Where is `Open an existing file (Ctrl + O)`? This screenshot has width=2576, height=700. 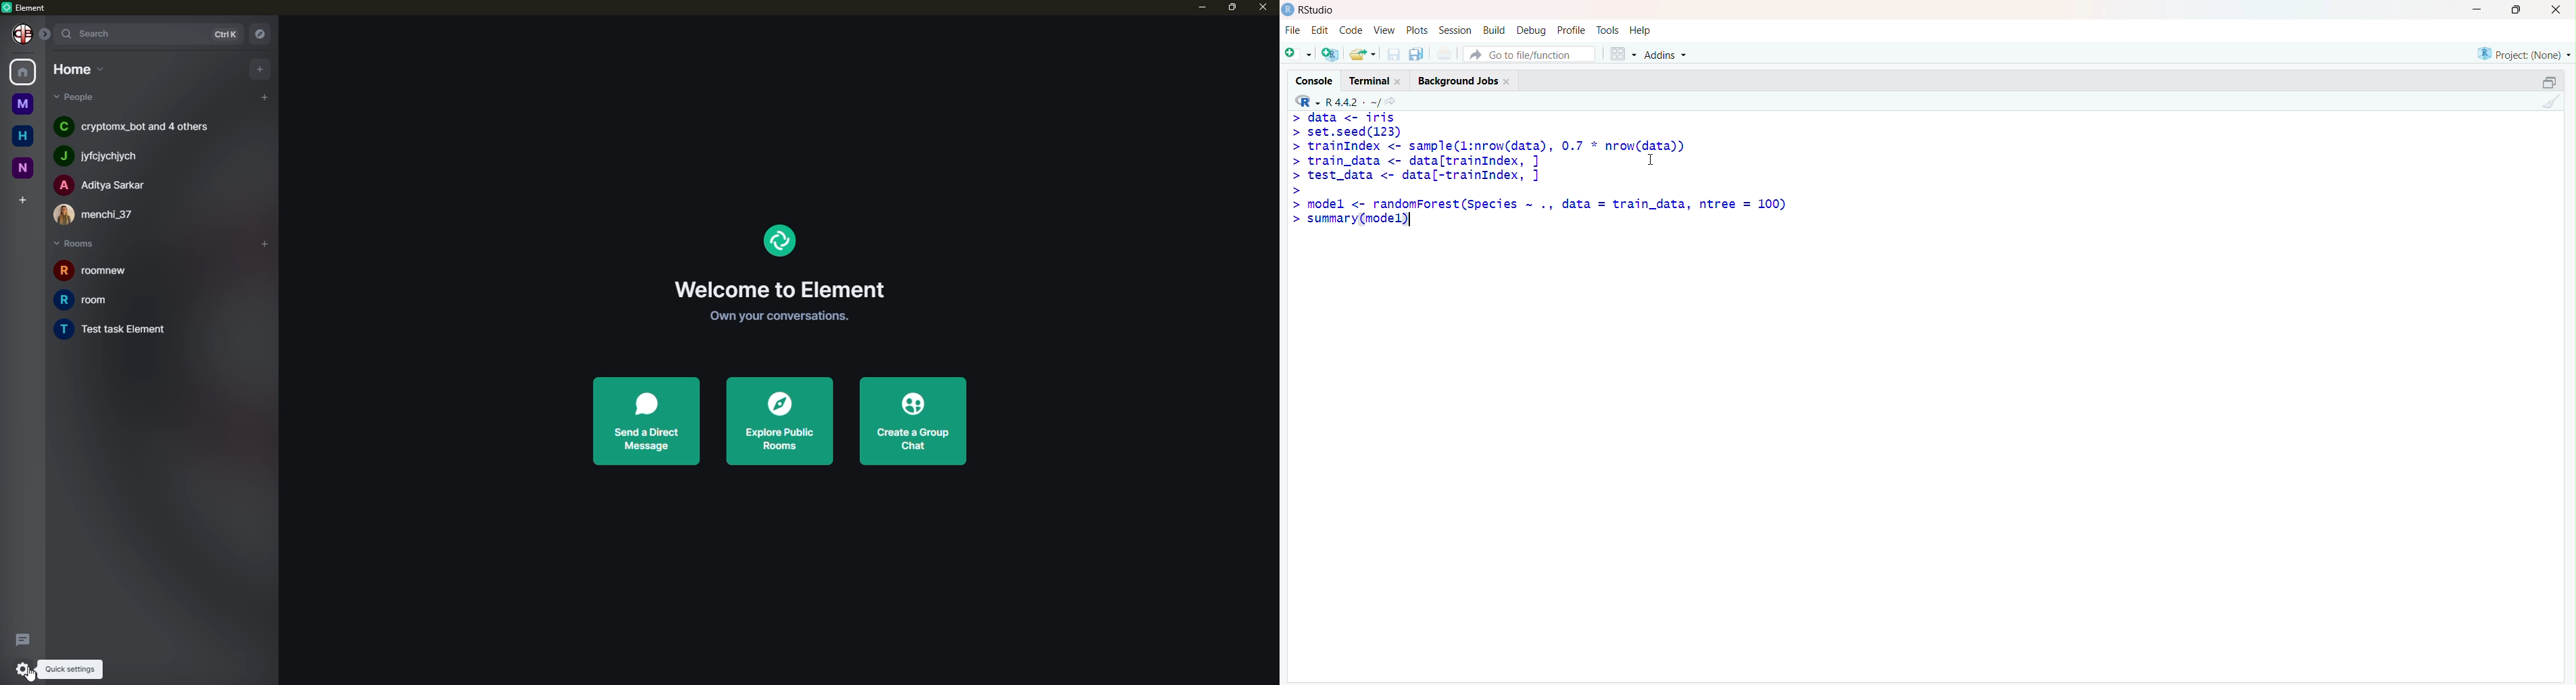
Open an existing file (Ctrl + O) is located at coordinates (1364, 54).